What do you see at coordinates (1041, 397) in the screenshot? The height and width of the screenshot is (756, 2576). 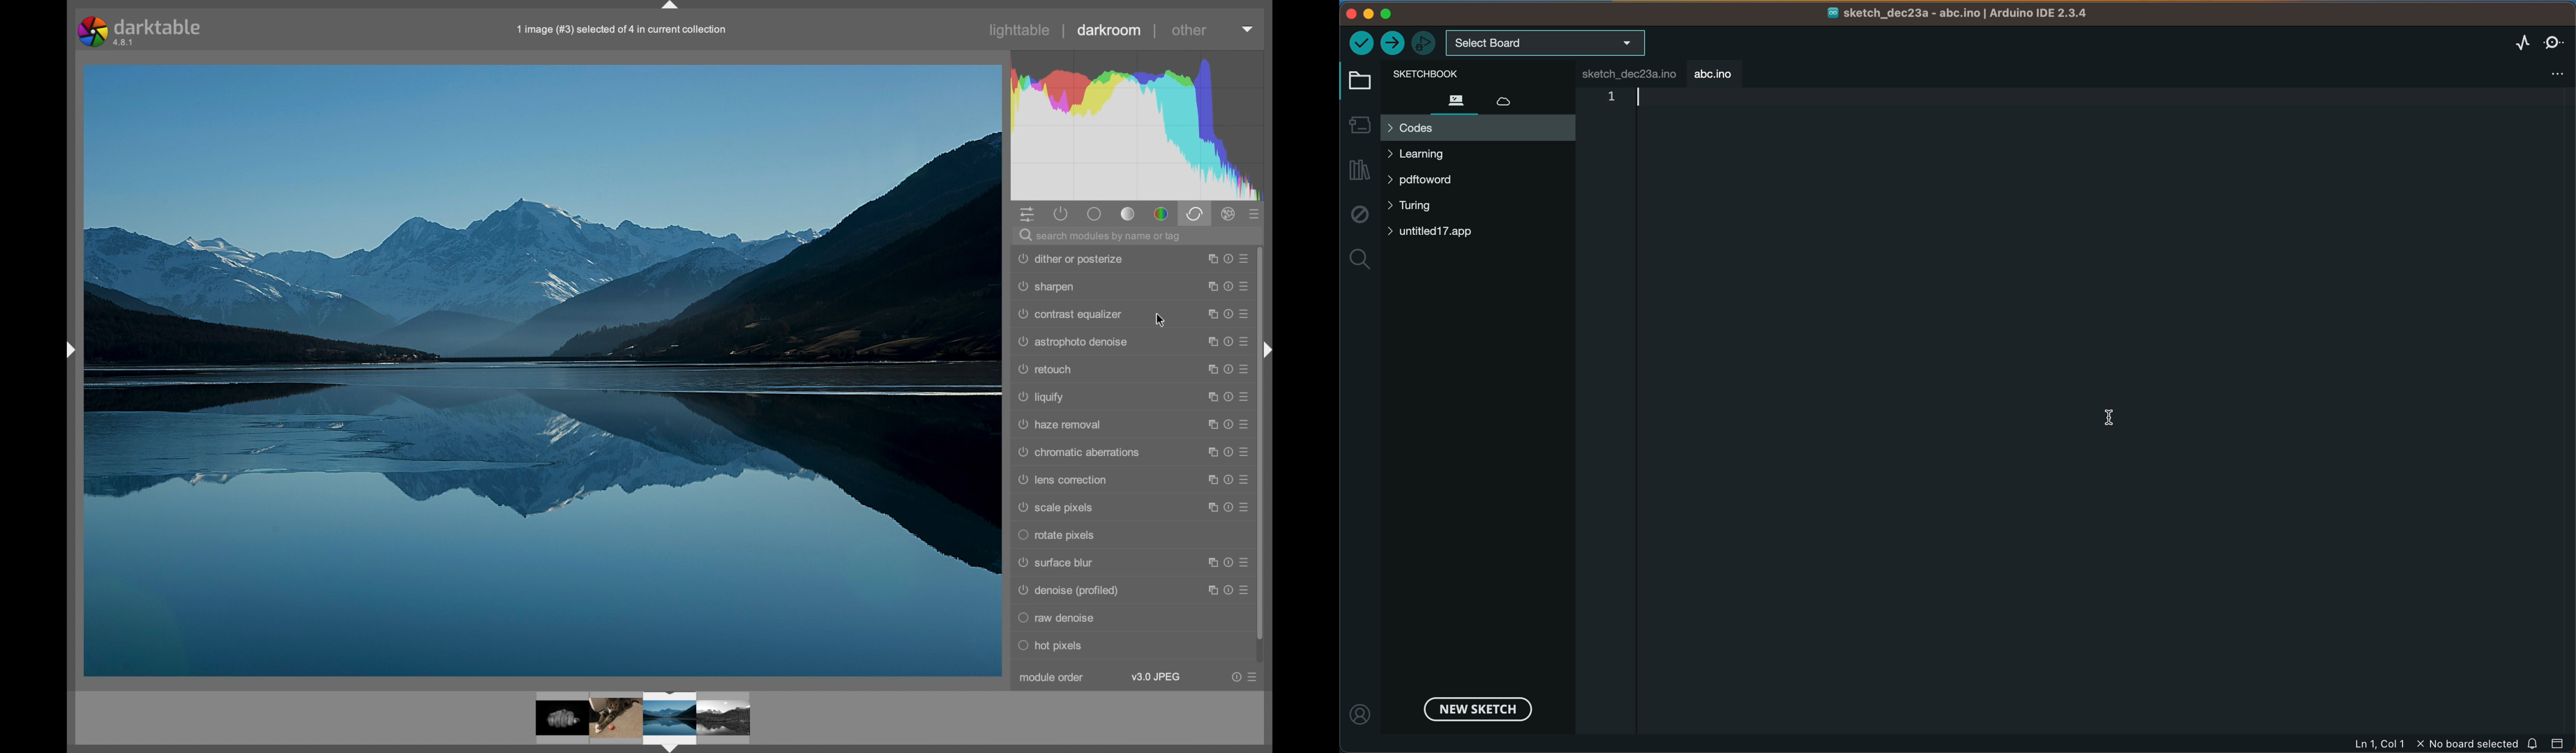 I see `liquify` at bounding box center [1041, 397].